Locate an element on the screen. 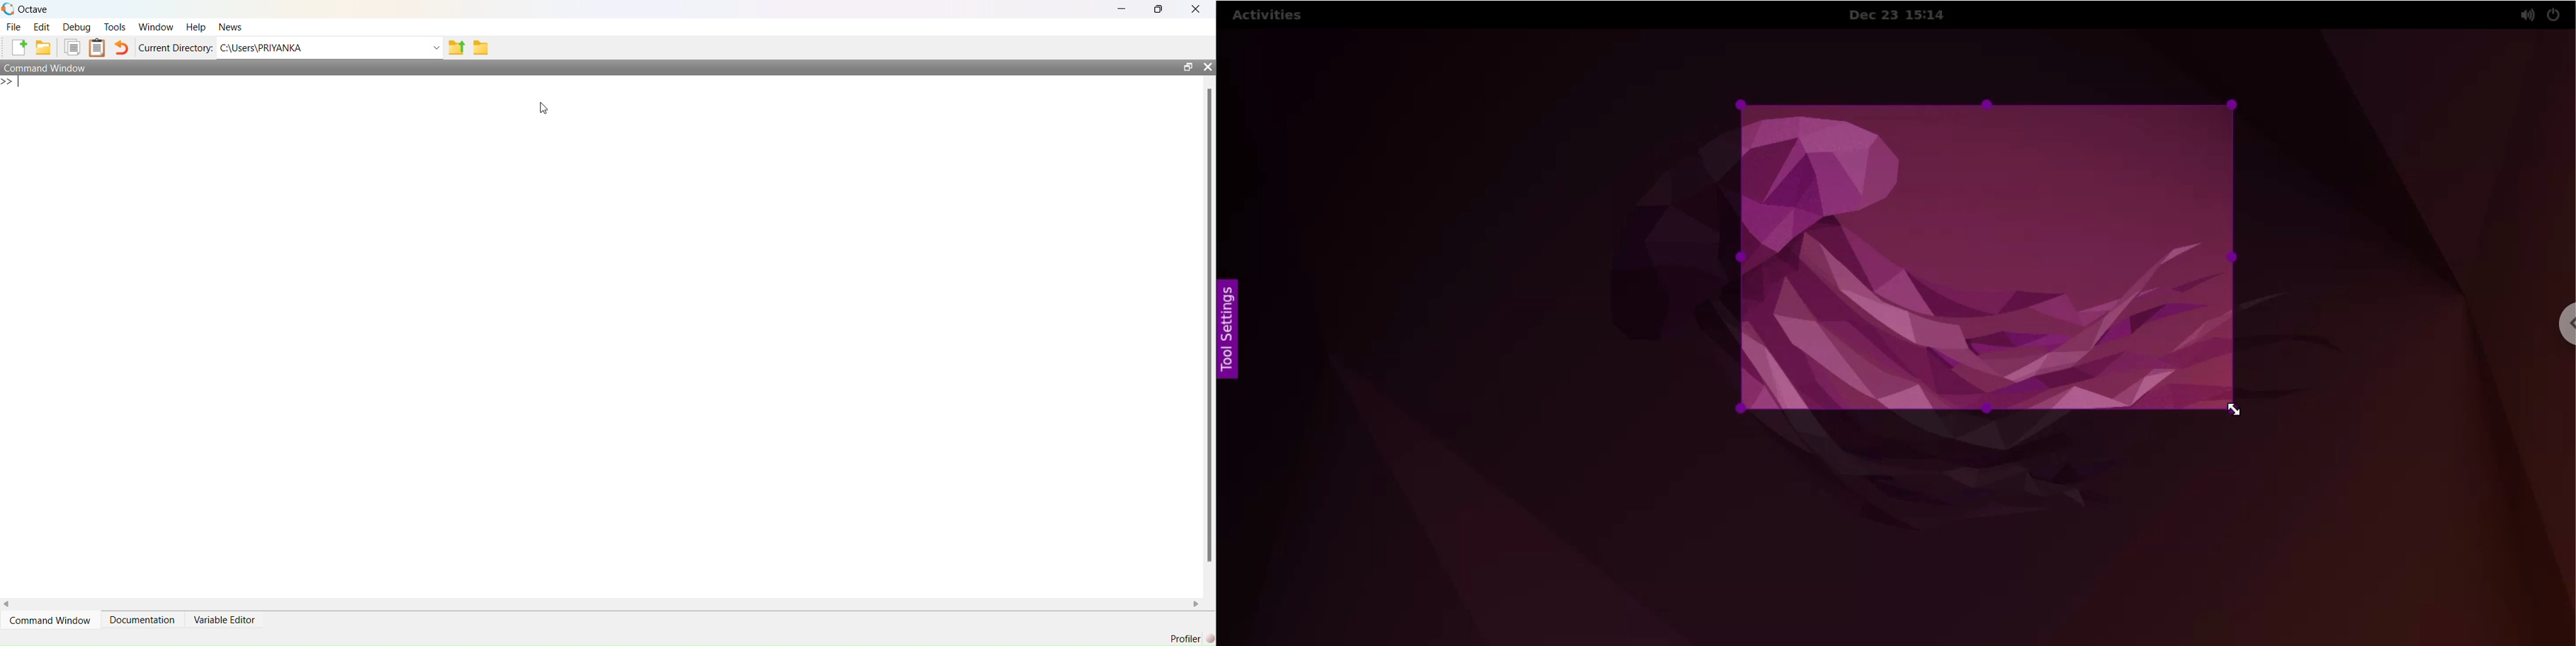  logo is located at coordinates (9, 10).